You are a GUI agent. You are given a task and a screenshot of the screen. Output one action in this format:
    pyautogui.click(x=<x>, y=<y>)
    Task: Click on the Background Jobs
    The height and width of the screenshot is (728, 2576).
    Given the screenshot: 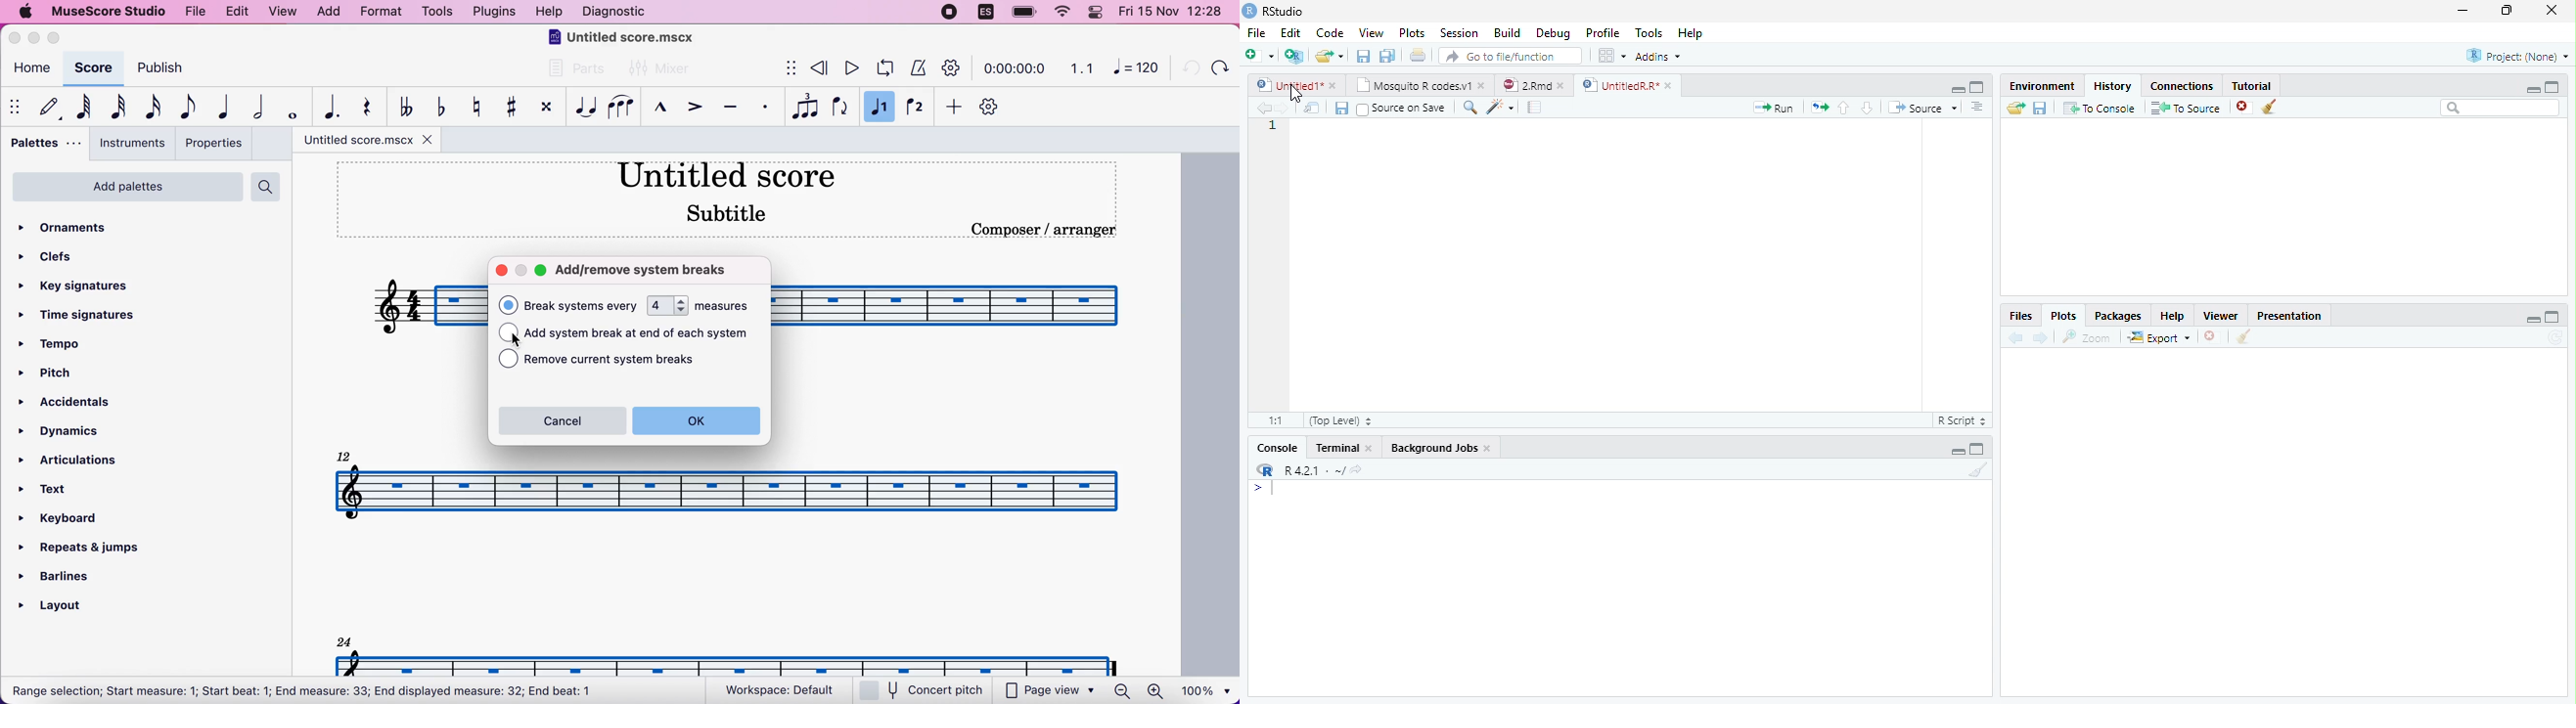 What is the action you would take?
    pyautogui.click(x=1434, y=448)
    